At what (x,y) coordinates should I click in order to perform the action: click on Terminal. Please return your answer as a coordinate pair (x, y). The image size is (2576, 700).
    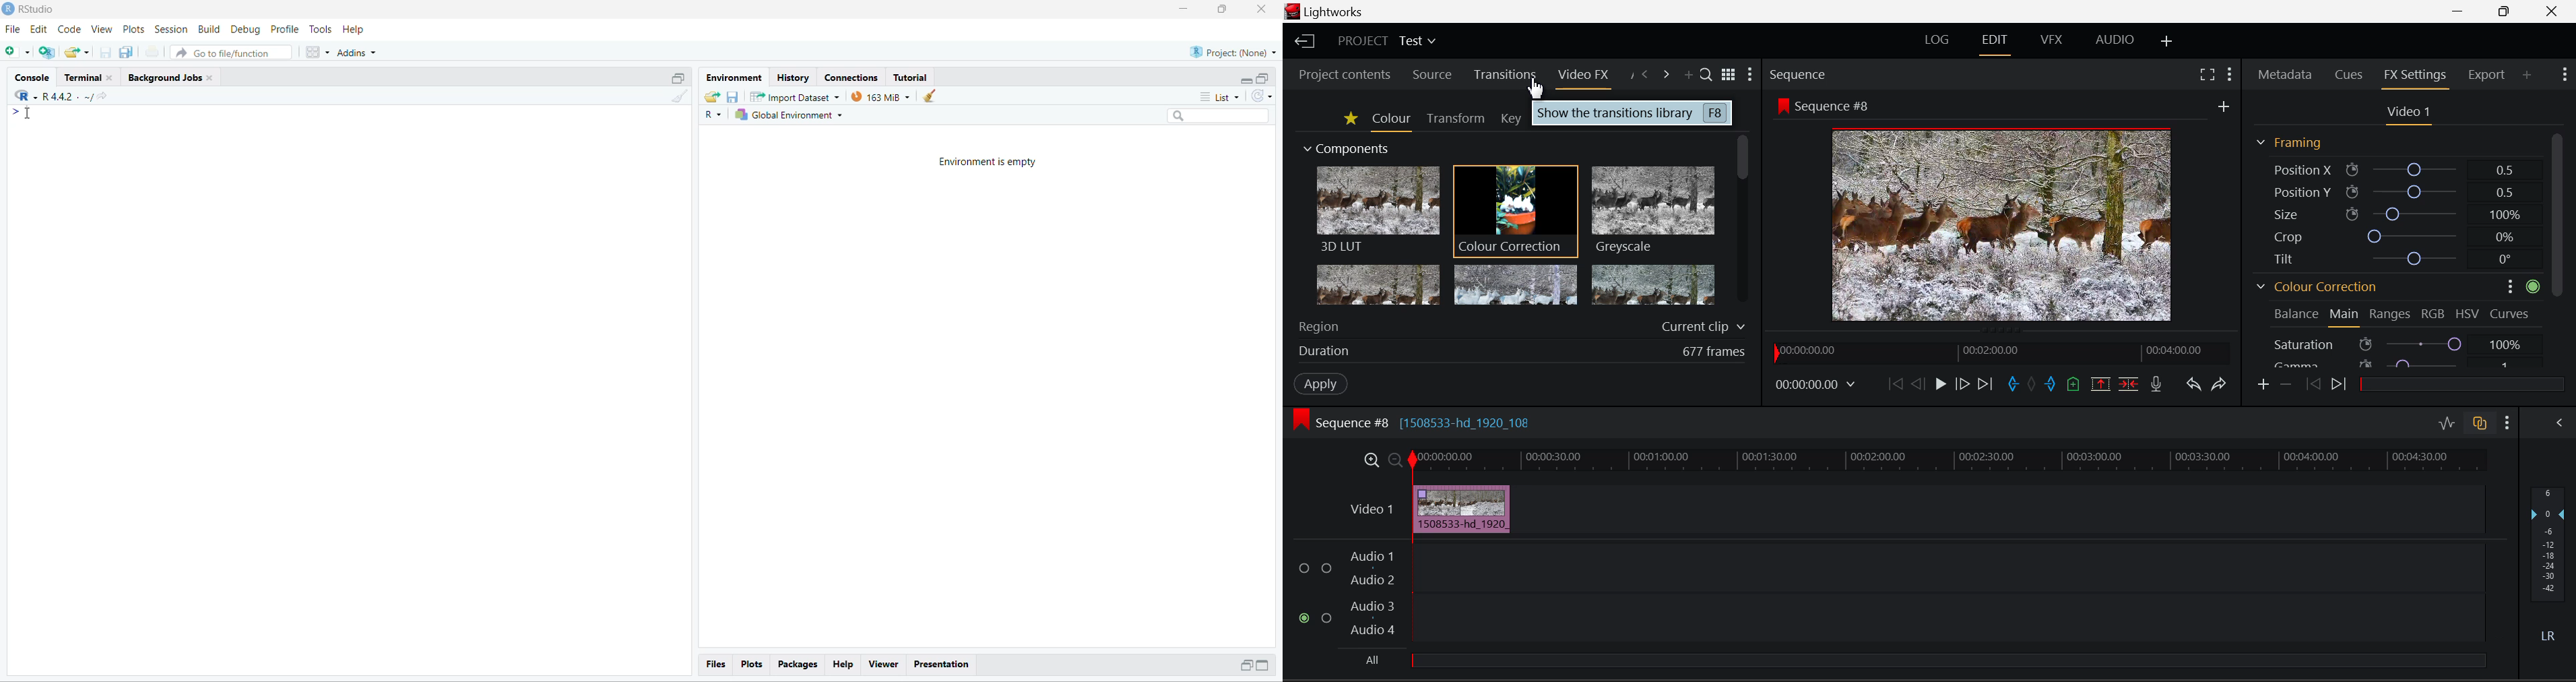
    Looking at the image, I should click on (91, 75).